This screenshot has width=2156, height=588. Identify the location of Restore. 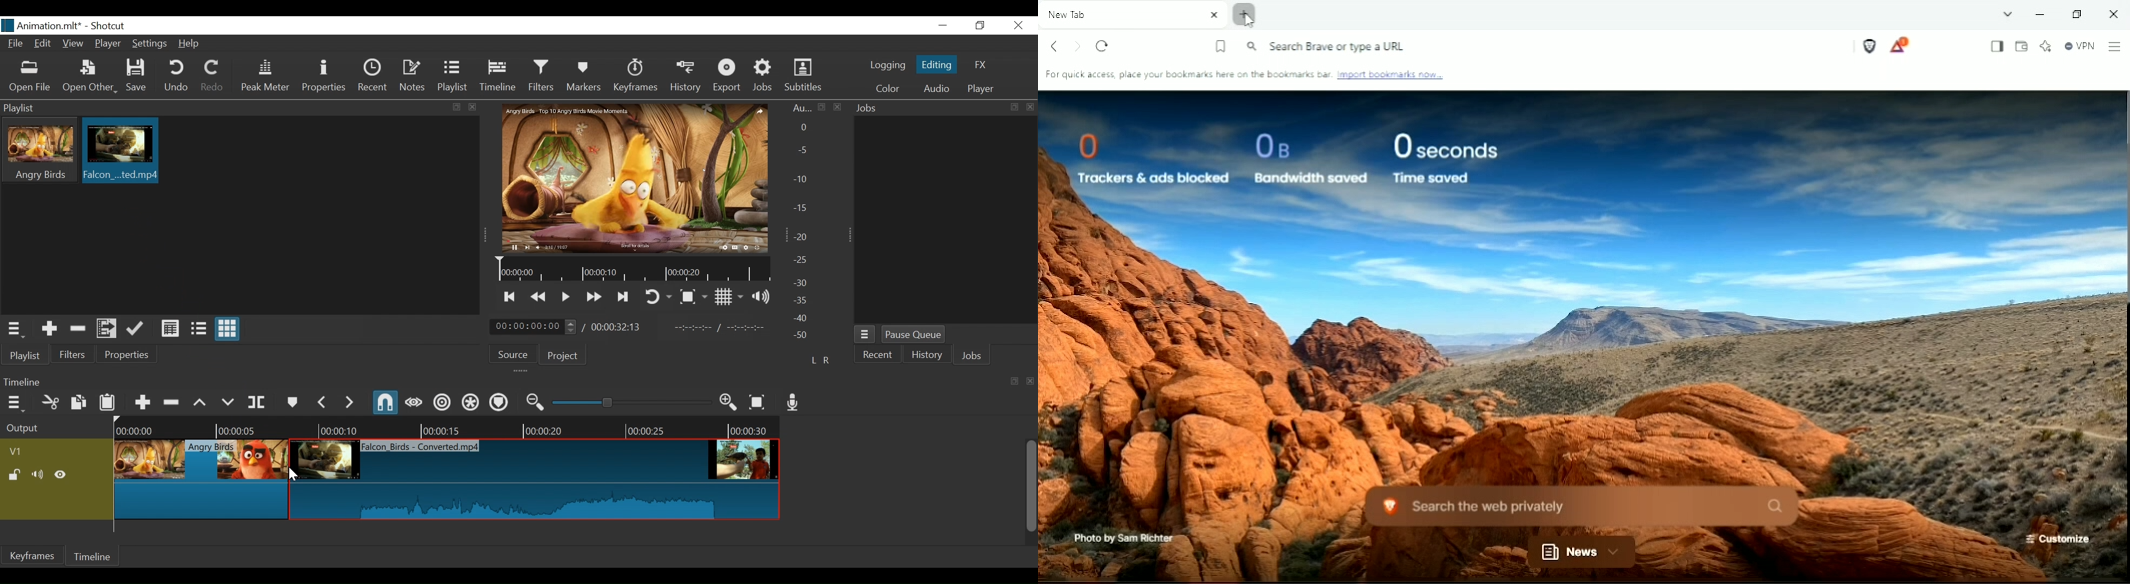
(980, 25).